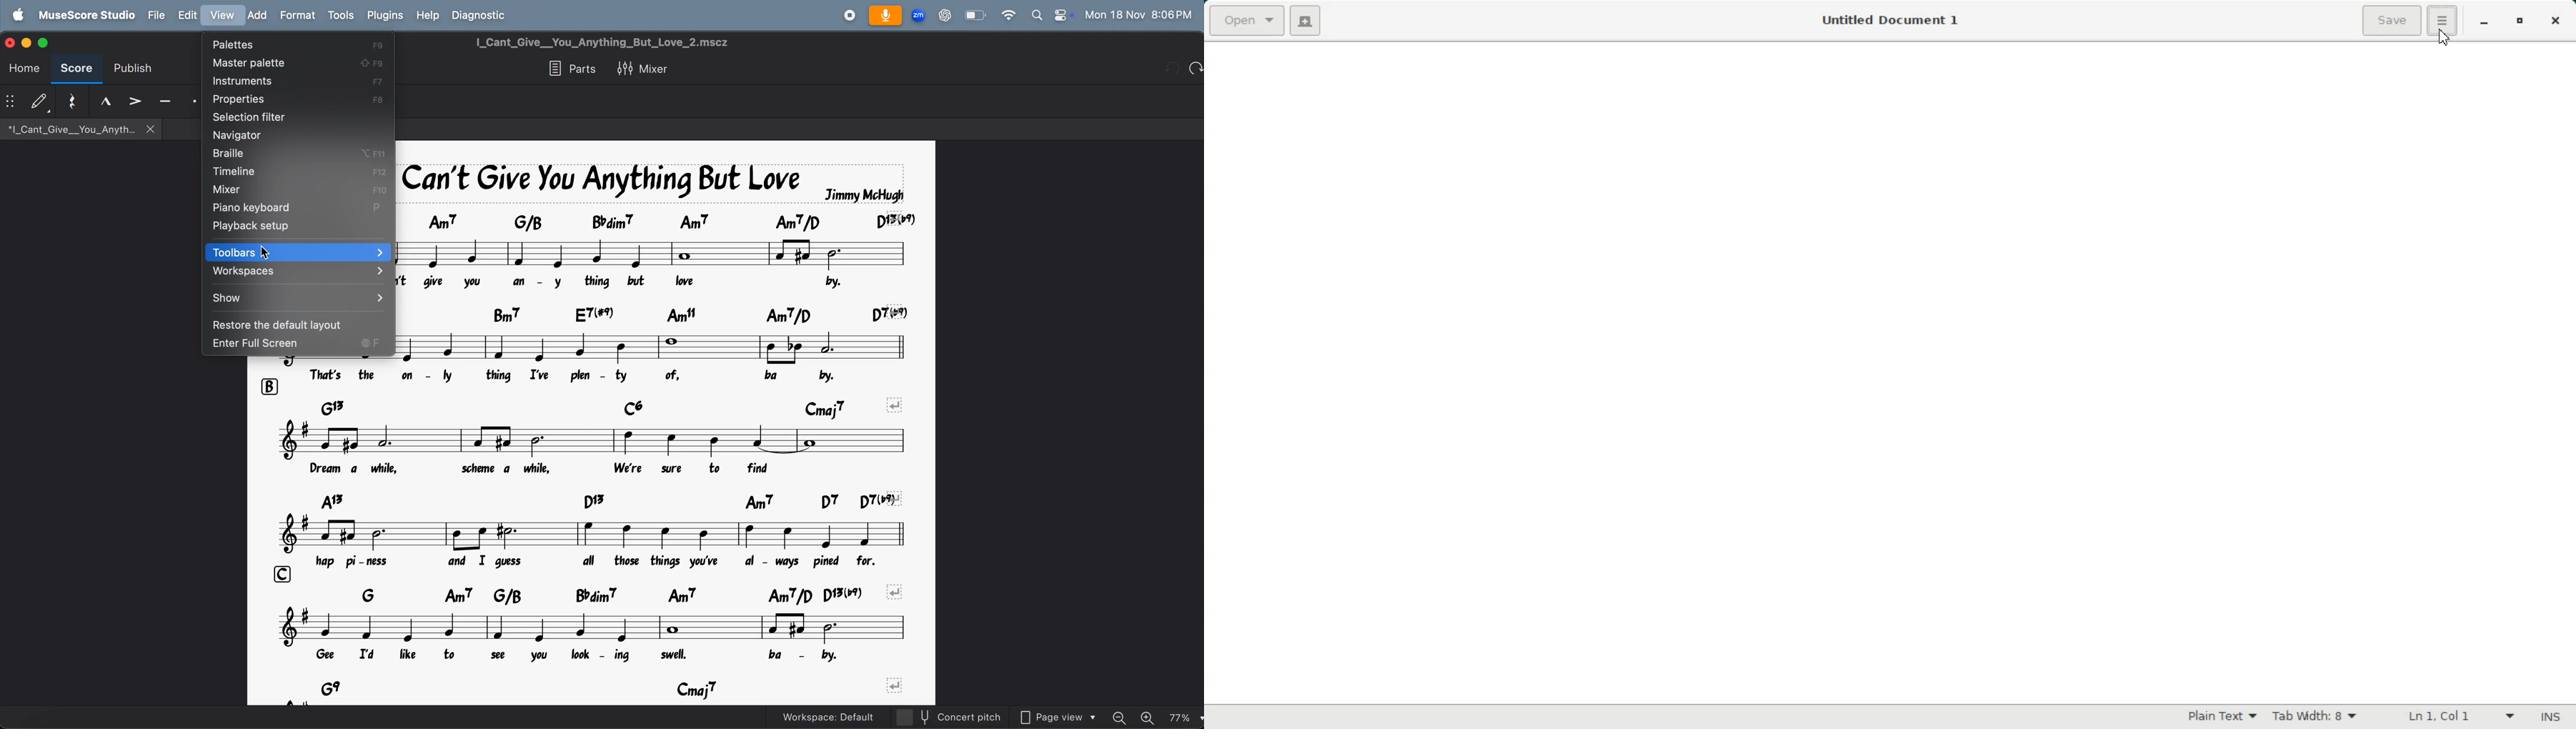 The image size is (2576, 756). What do you see at coordinates (658, 347) in the screenshot?
I see `note` at bounding box center [658, 347].